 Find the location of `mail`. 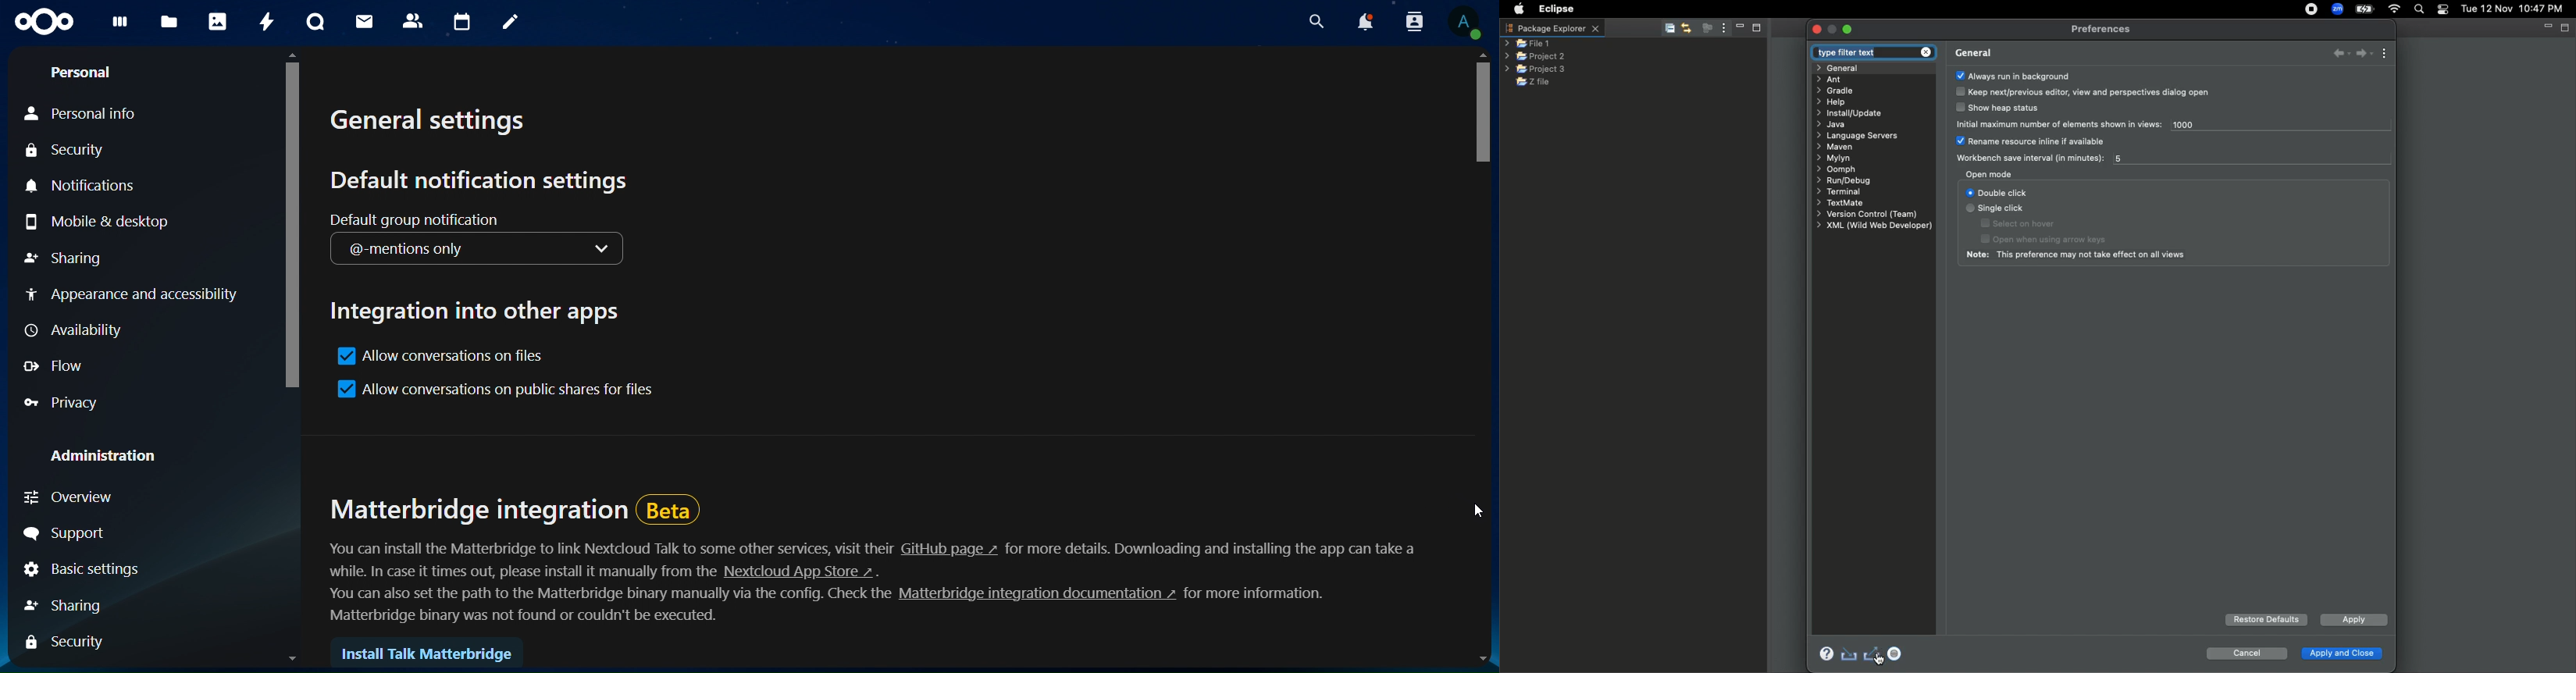

mail is located at coordinates (365, 21).